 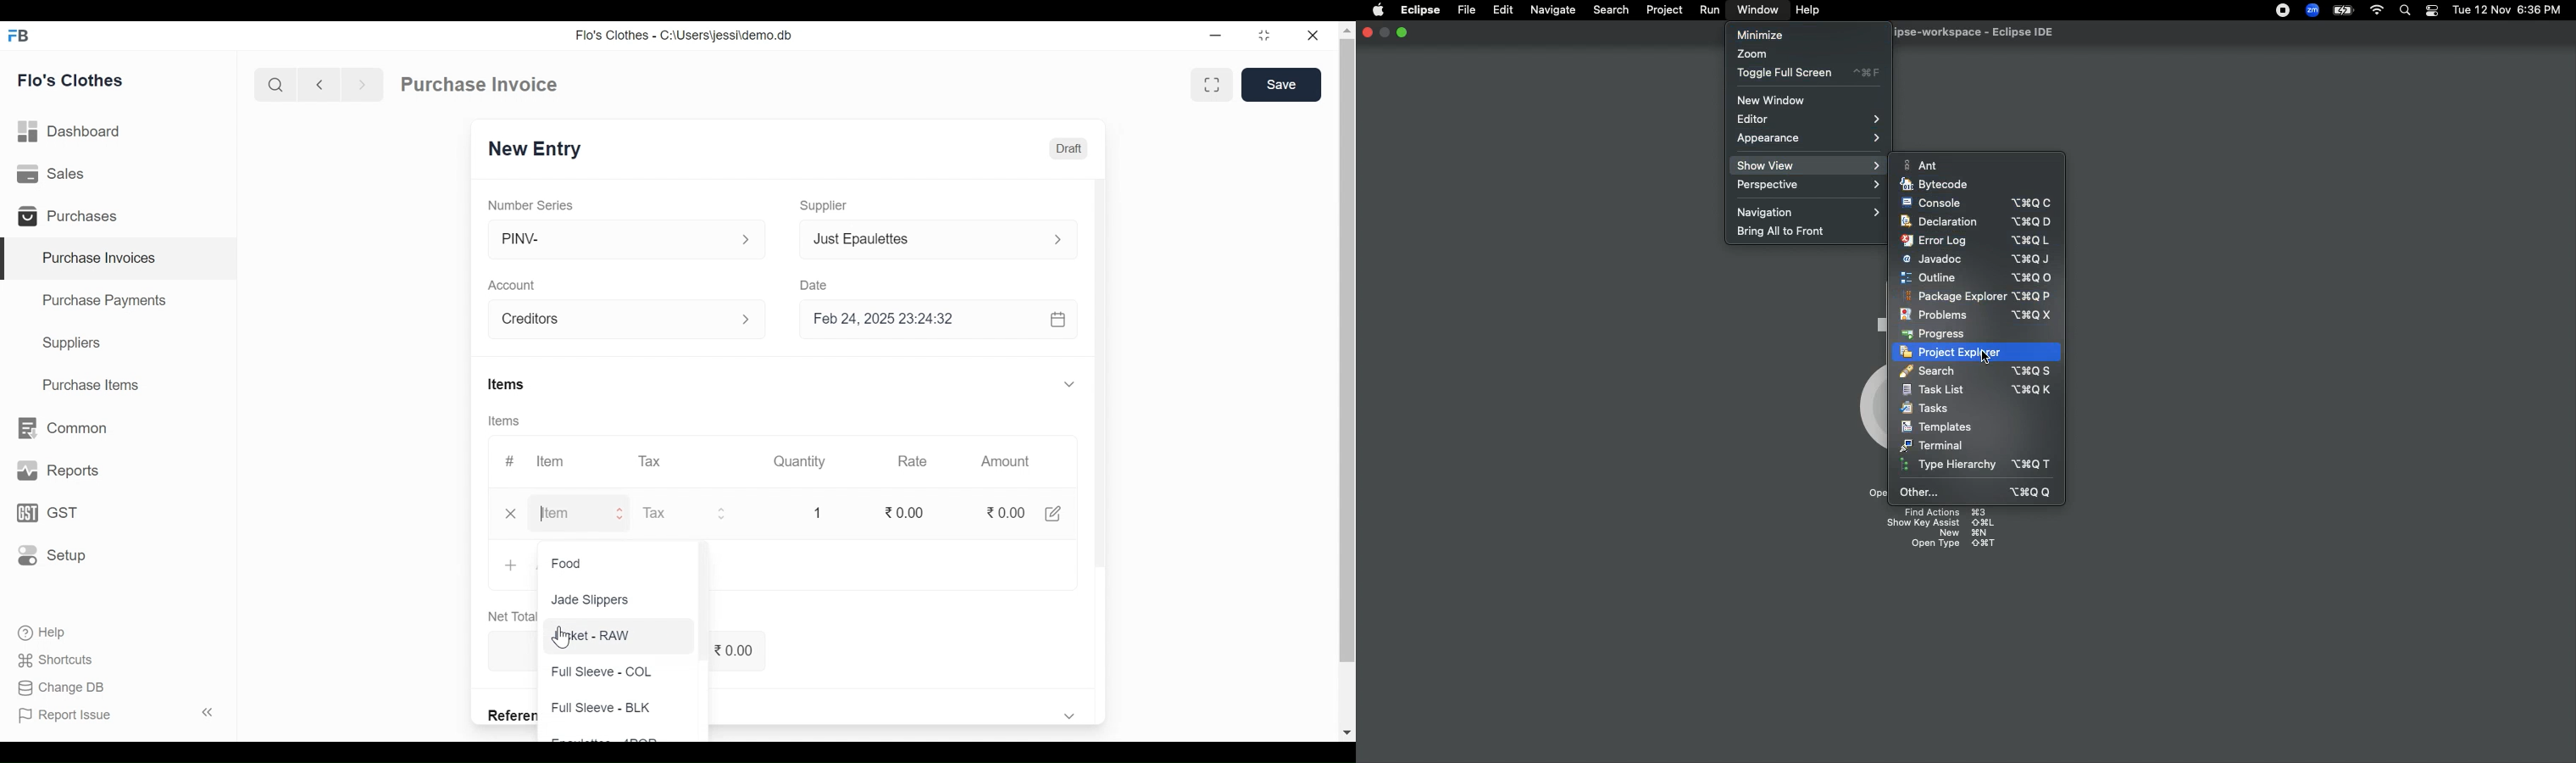 What do you see at coordinates (574, 564) in the screenshot?
I see `Food` at bounding box center [574, 564].